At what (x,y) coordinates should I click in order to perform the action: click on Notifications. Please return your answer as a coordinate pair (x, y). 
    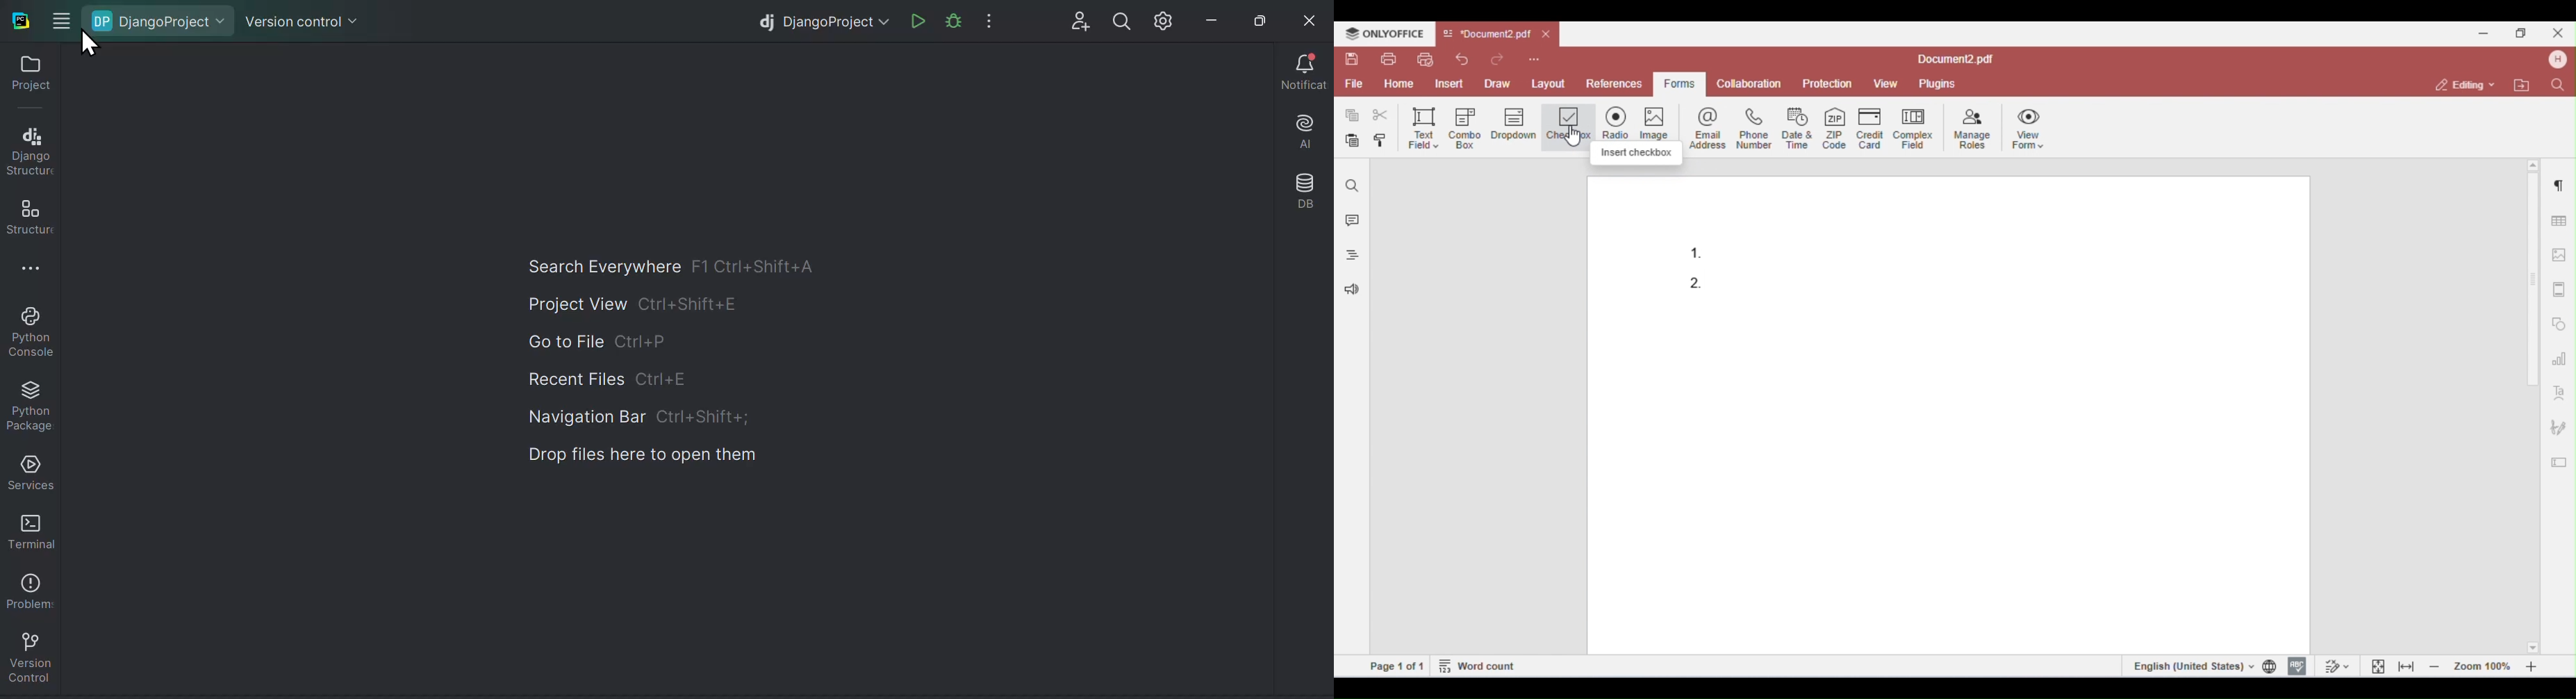
    Looking at the image, I should click on (1304, 69).